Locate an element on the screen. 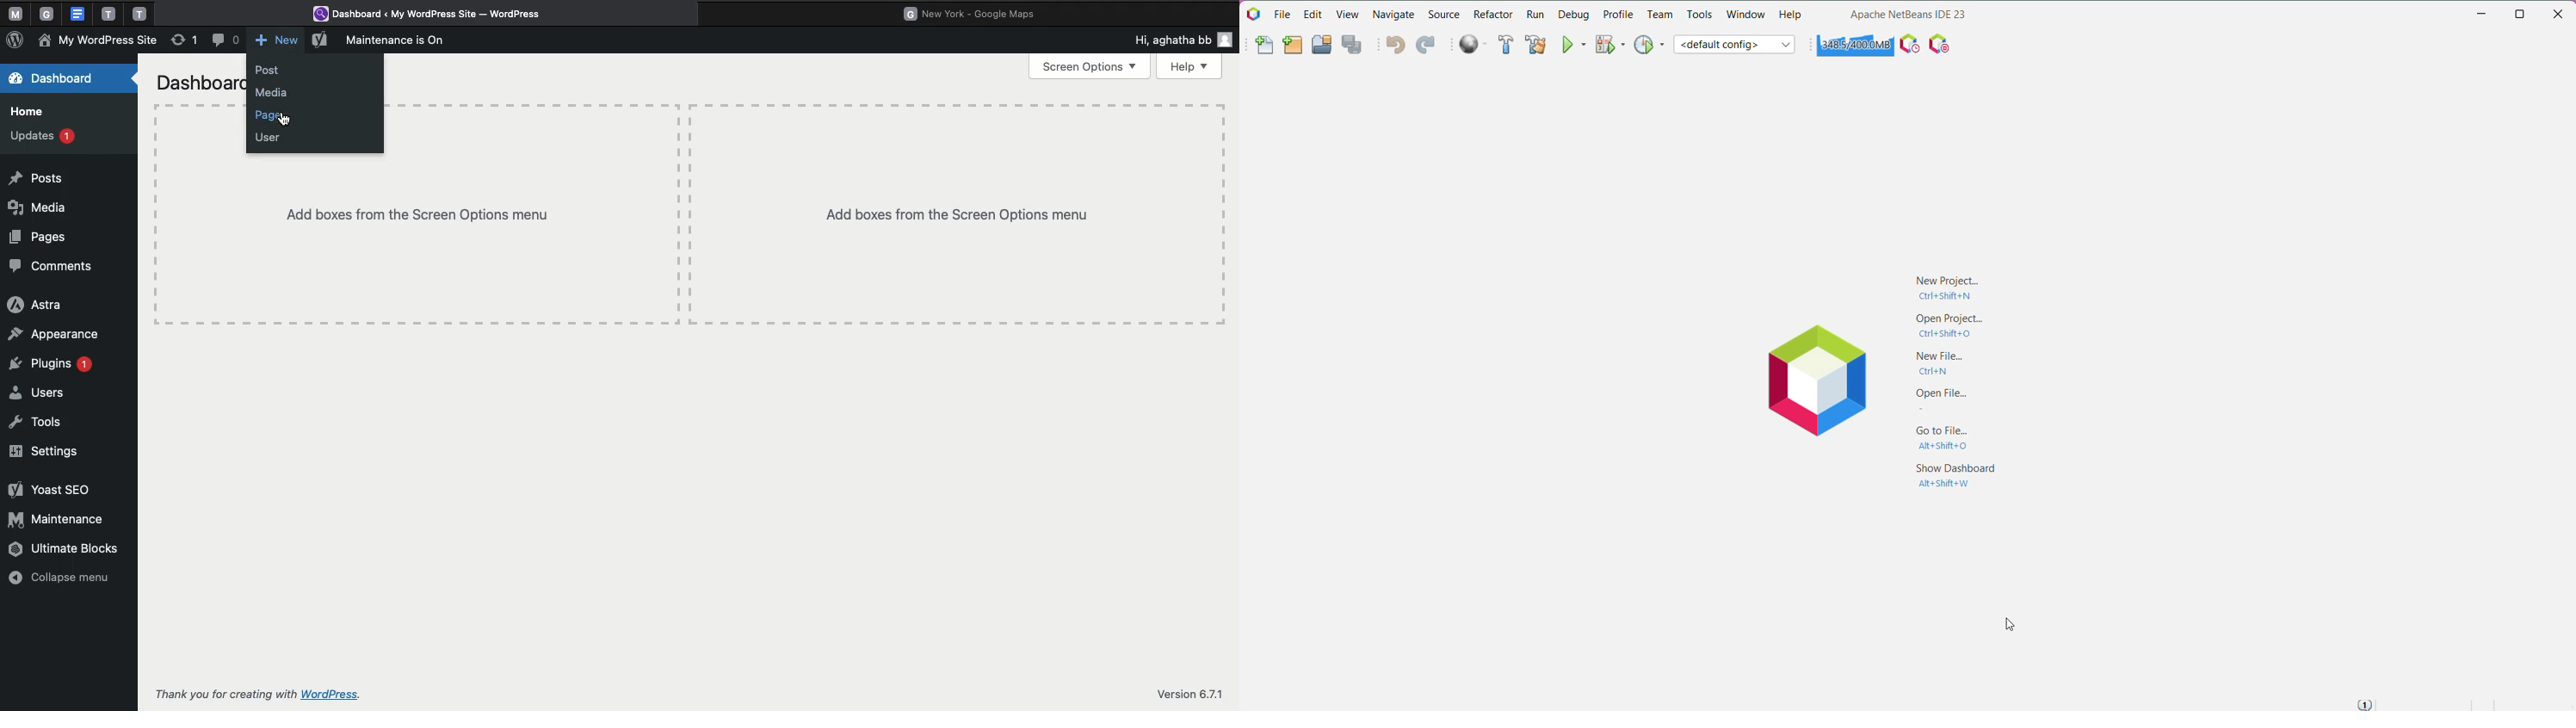  Version 6.7.1 is located at coordinates (1189, 695).